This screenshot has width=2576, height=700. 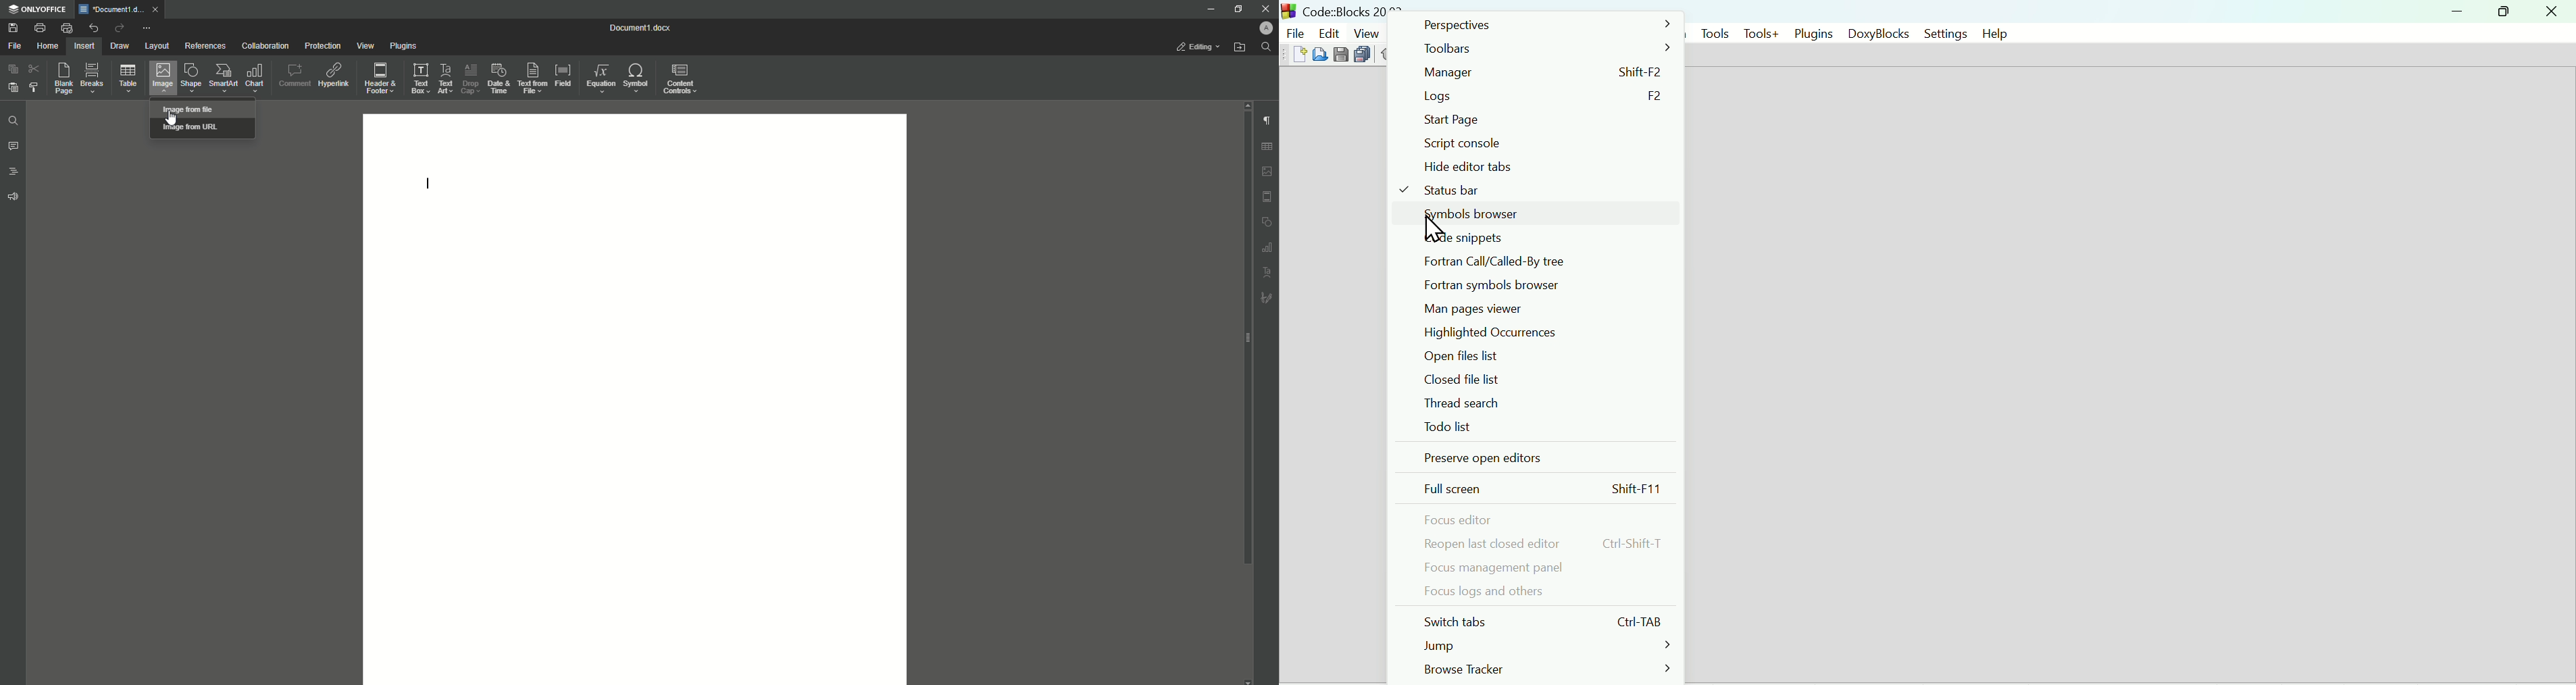 What do you see at coordinates (1367, 32) in the screenshot?
I see `View` at bounding box center [1367, 32].